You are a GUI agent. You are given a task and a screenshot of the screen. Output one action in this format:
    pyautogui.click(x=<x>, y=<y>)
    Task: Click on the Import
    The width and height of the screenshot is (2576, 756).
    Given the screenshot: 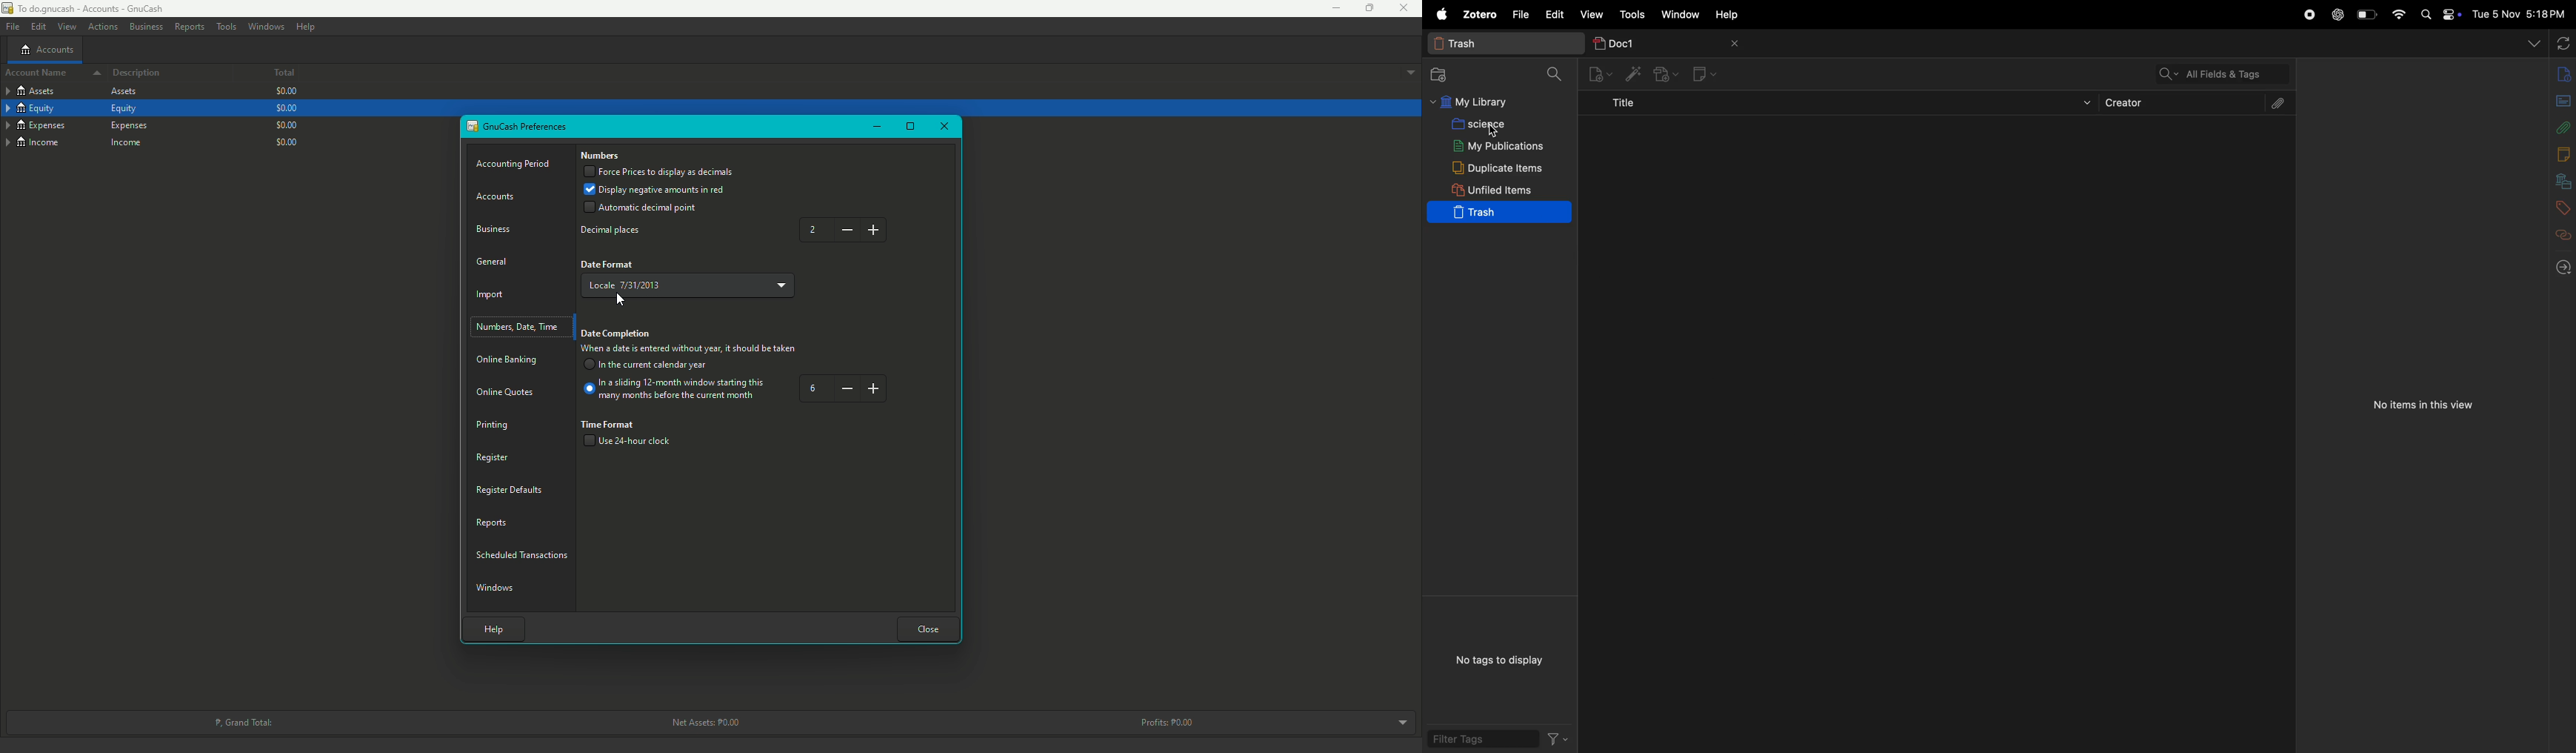 What is the action you would take?
    pyautogui.click(x=493, y=296)
    